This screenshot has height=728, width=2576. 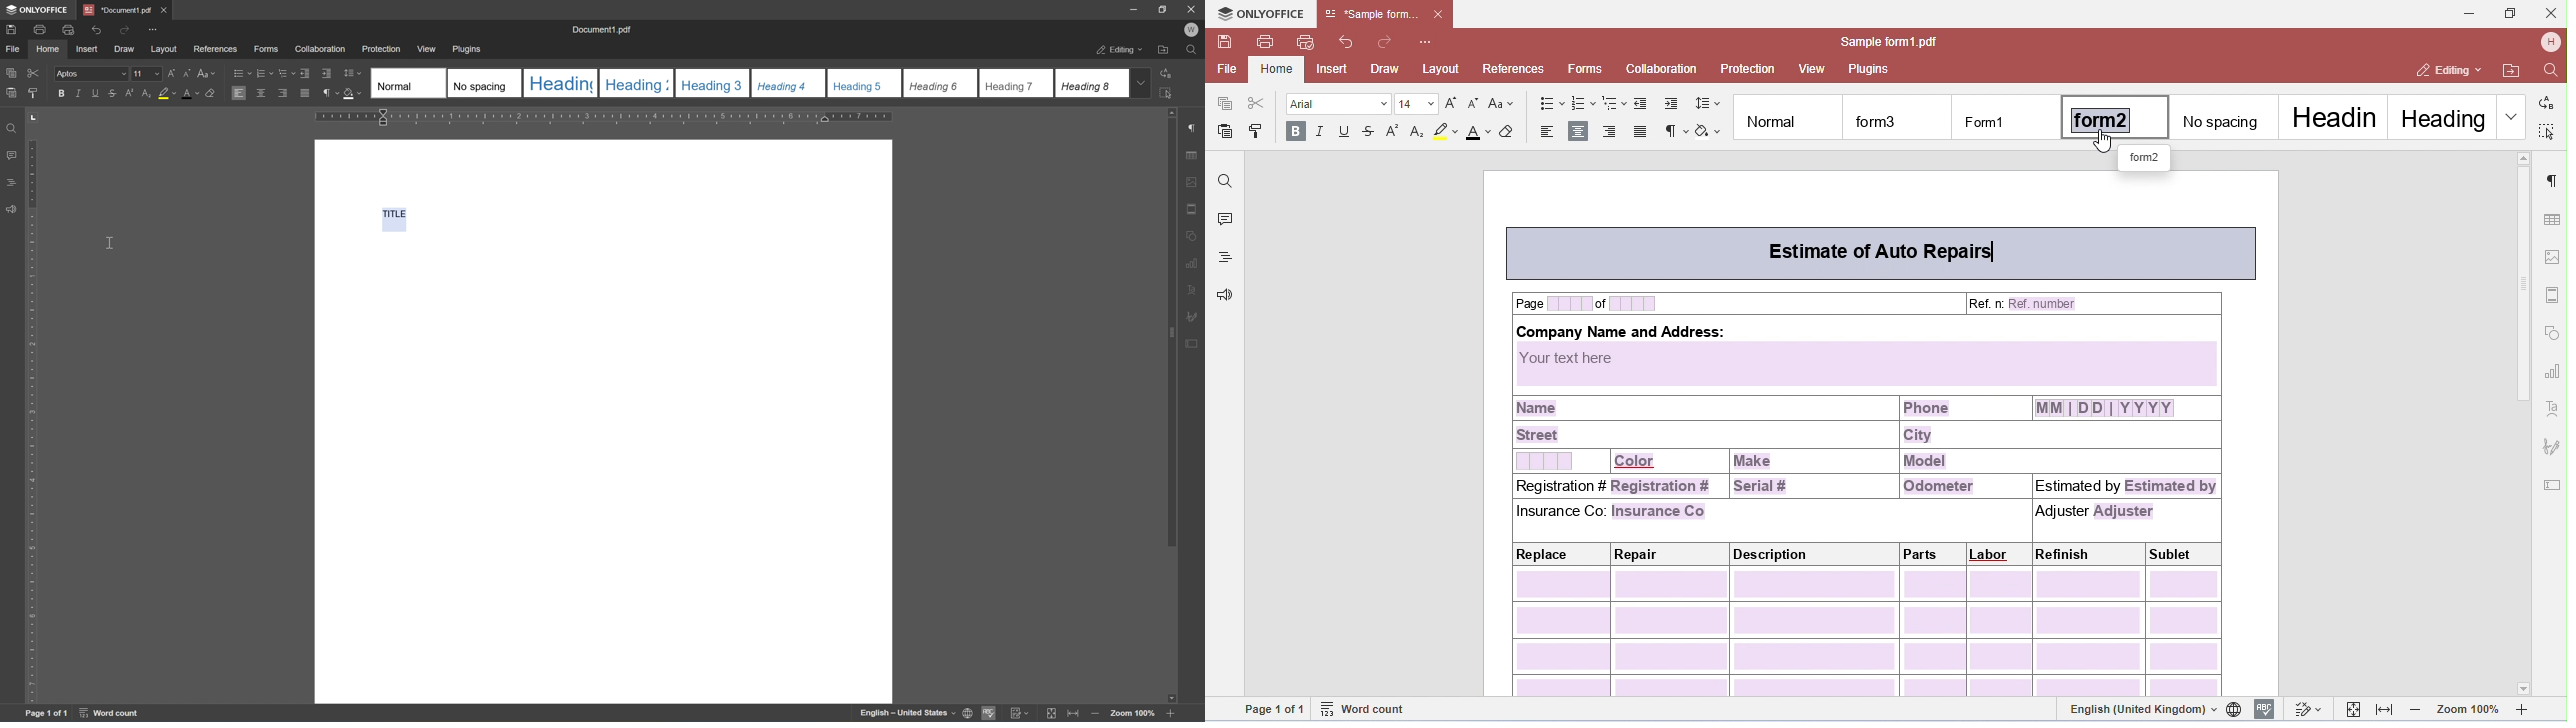 What do you see at coordinates (240, 73) in the screenshot?
I see `bullets` at bounding box center [240, 73].